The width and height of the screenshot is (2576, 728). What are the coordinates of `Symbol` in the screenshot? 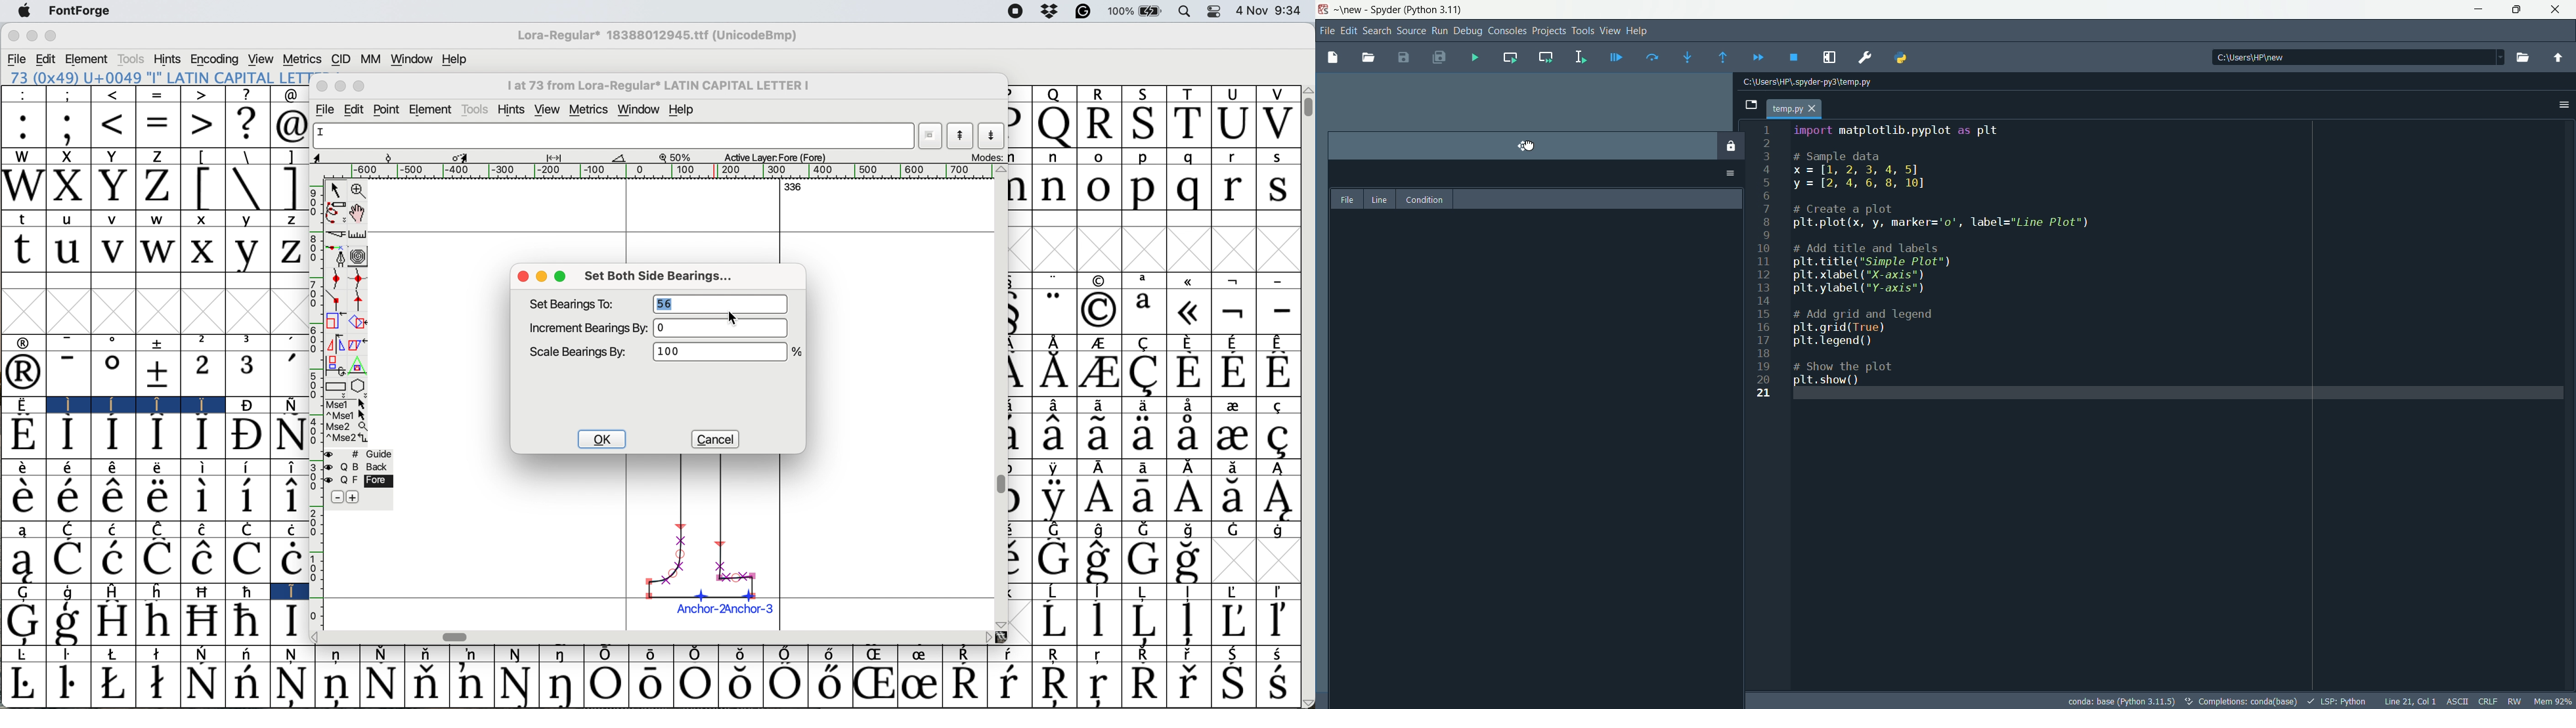 It's located at (1142, 622).